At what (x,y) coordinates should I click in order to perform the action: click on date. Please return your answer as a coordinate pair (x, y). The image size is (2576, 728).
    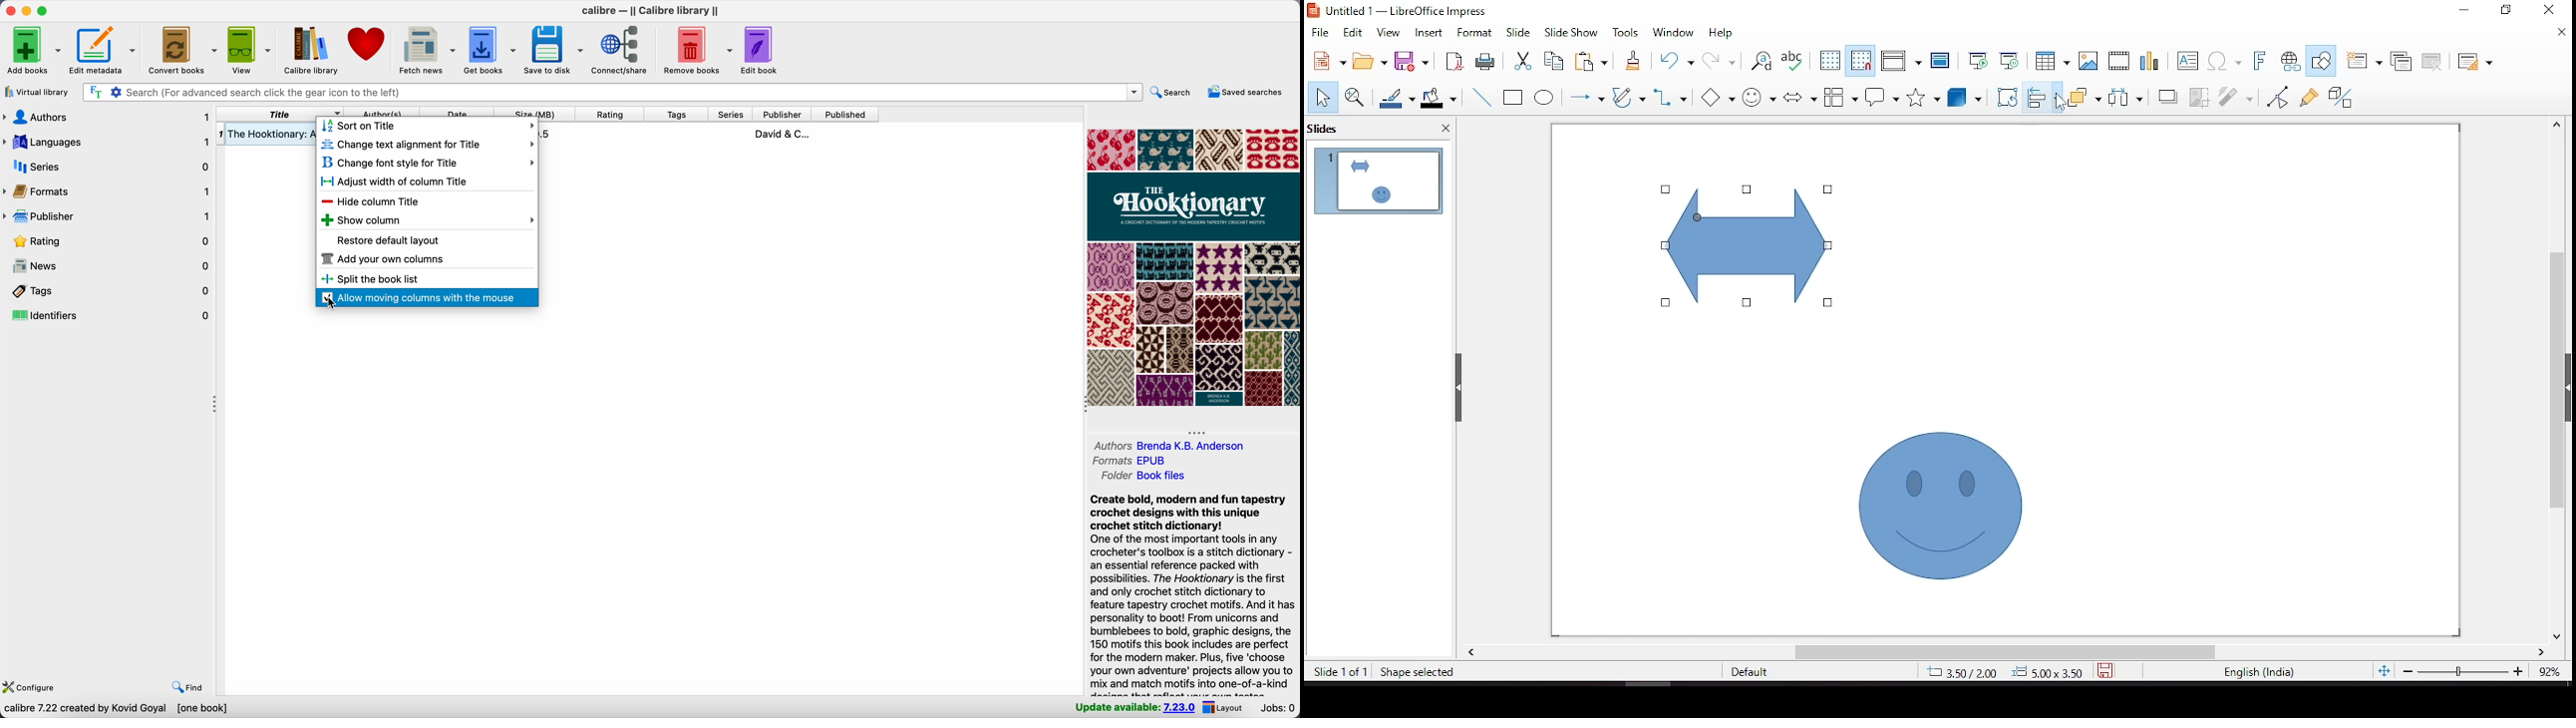
    Looking at the image, I should click on (456, 112).